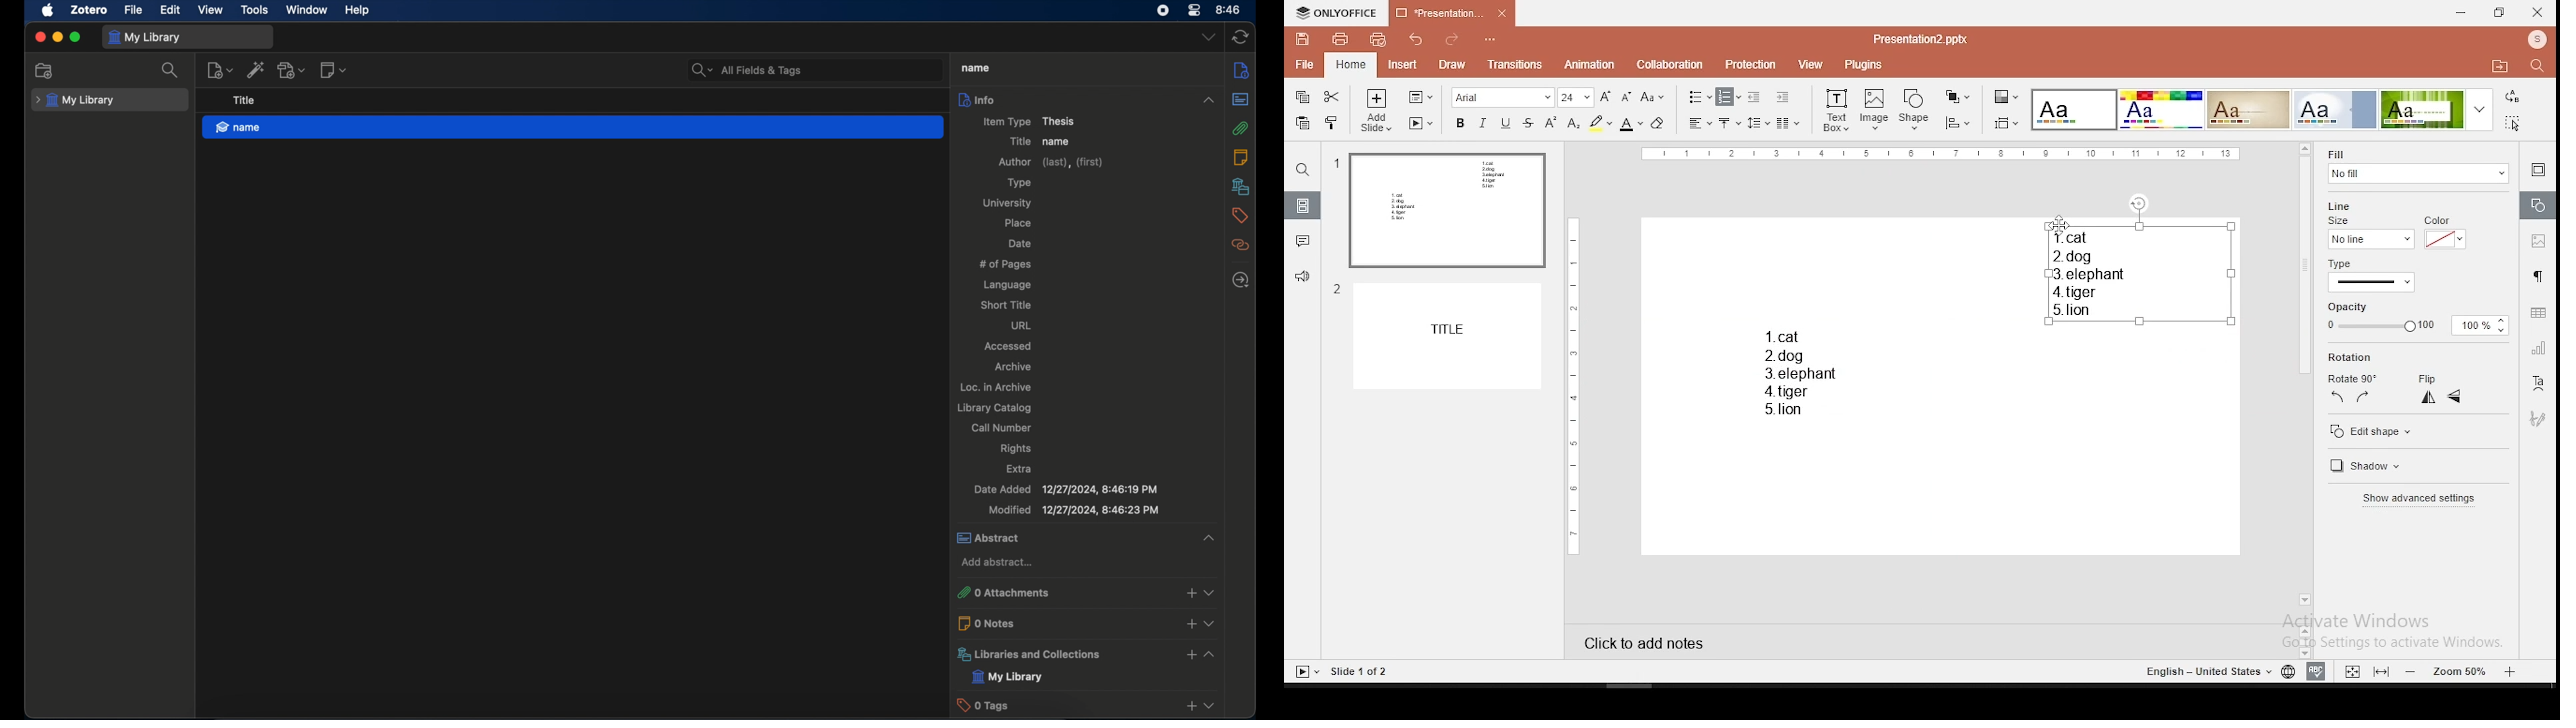 The width and height of the screenshot is (2576, 728). I want to click on close window, so click(2538, 12).